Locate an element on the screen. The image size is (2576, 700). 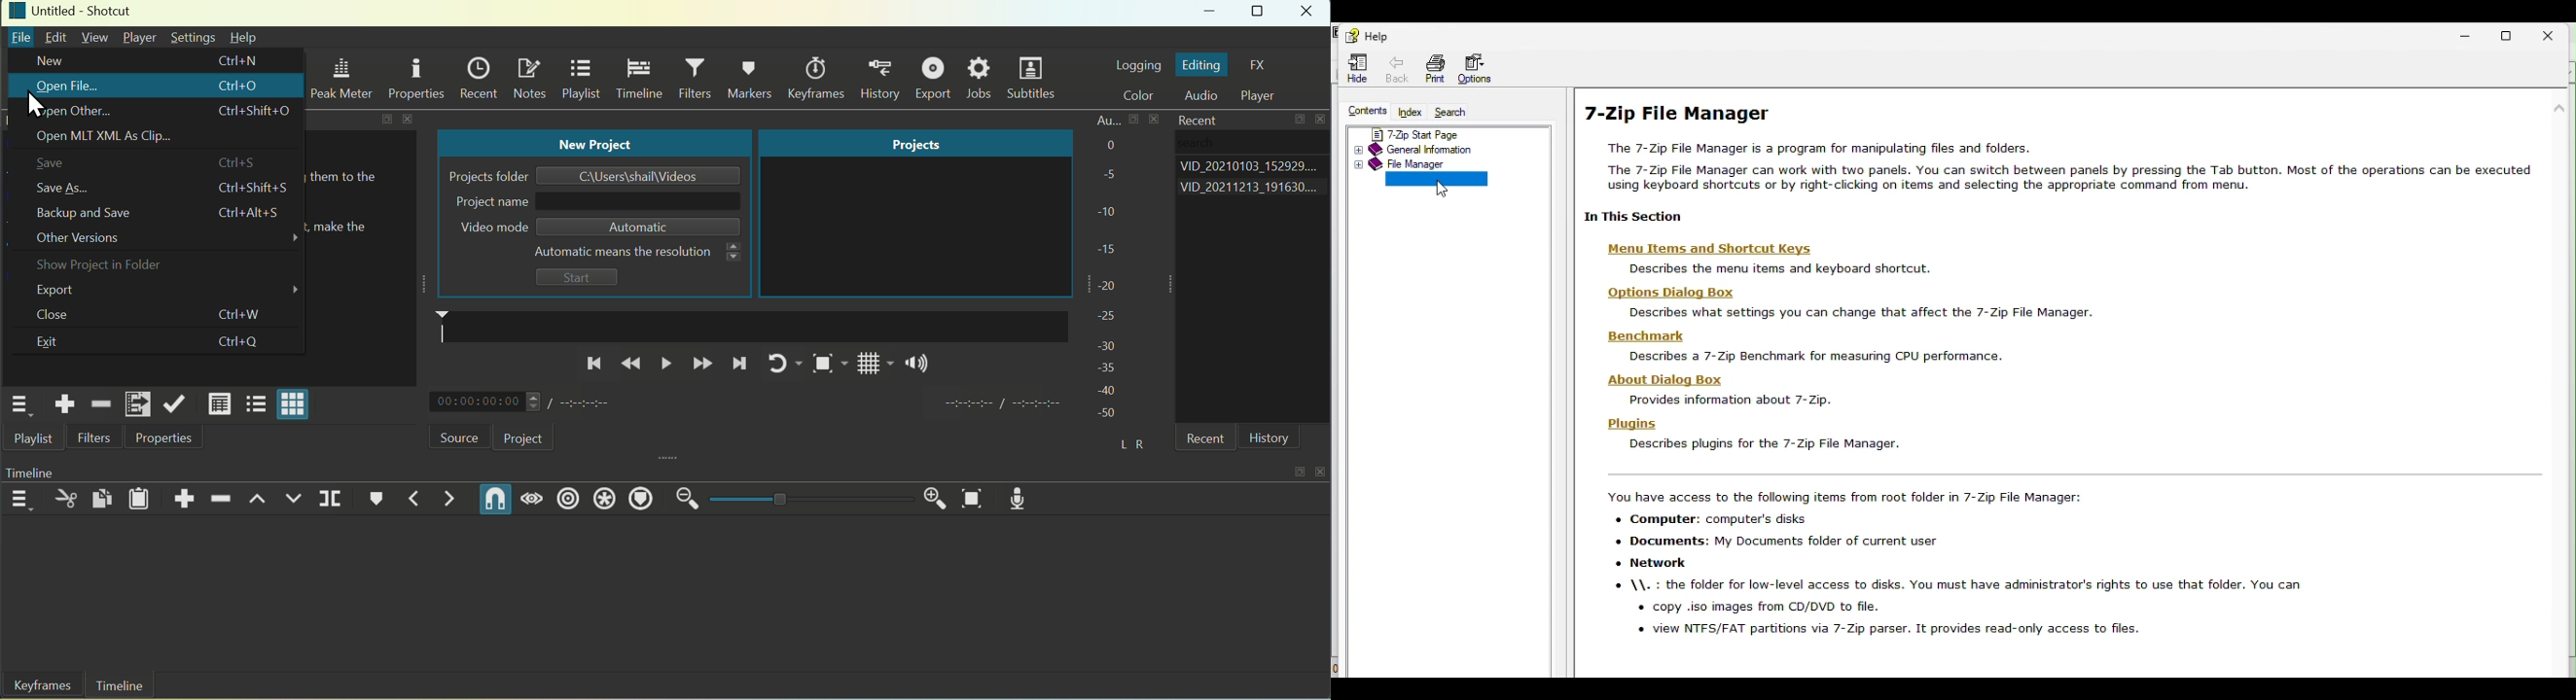
Source is located at coordinates (449, 437).